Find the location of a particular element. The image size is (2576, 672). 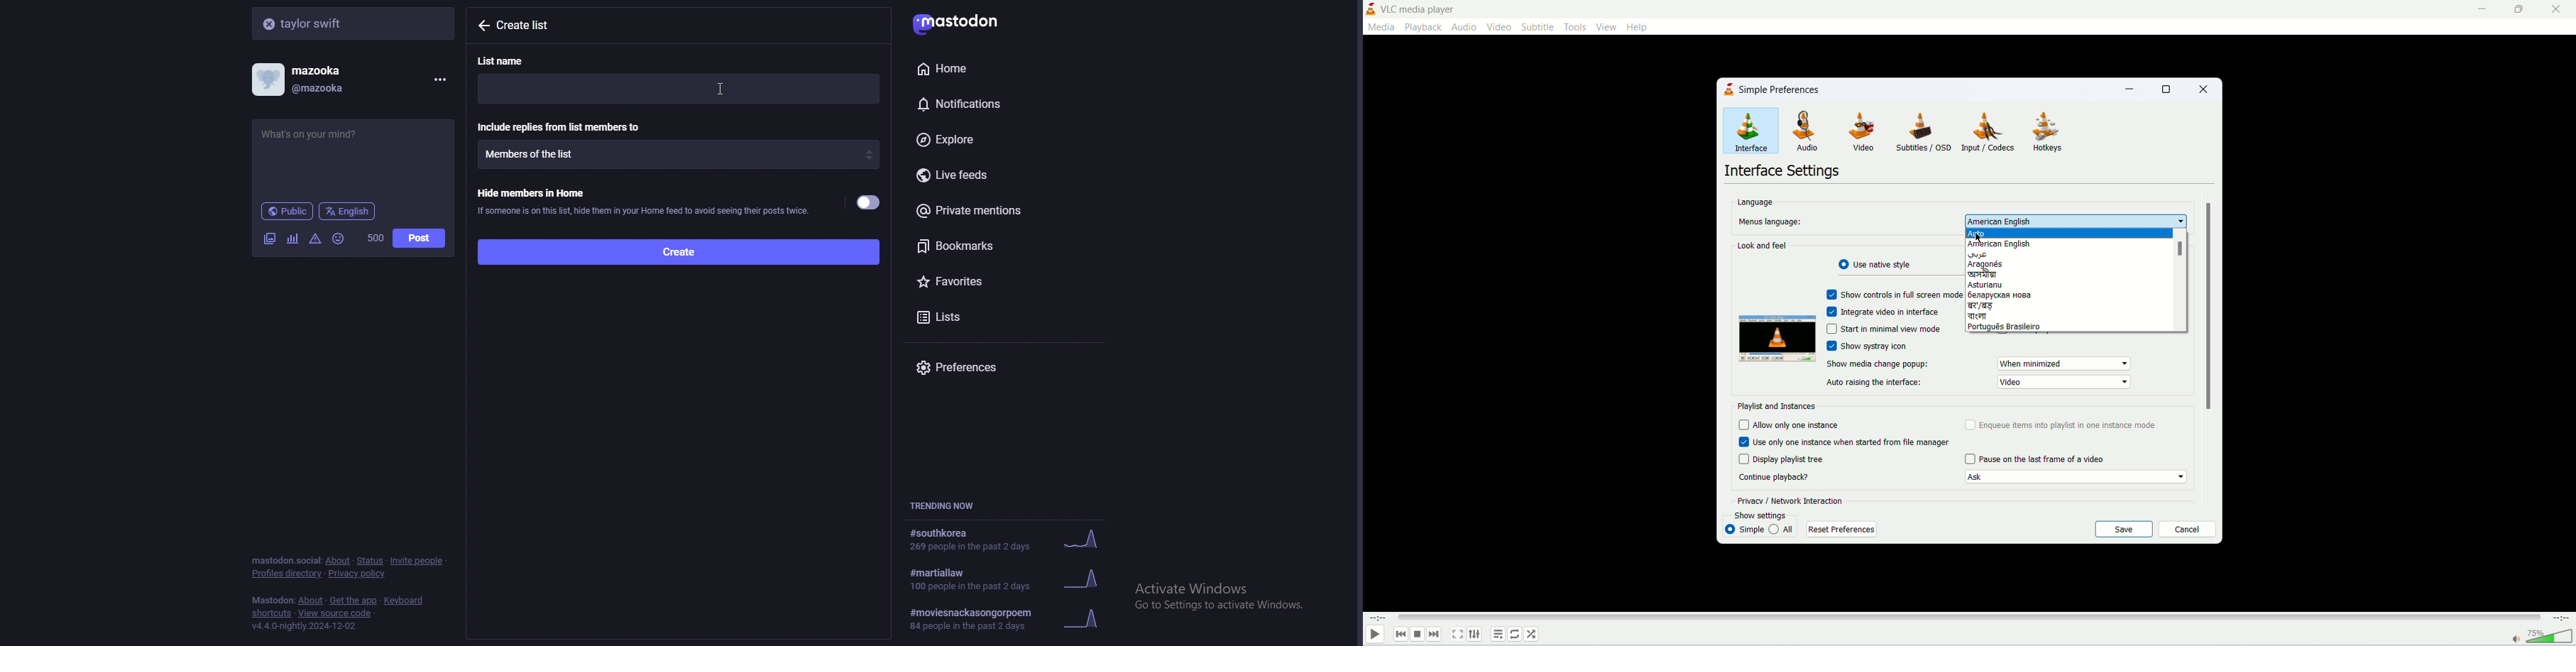

privacy/network is located at coordinates (1790, 501).